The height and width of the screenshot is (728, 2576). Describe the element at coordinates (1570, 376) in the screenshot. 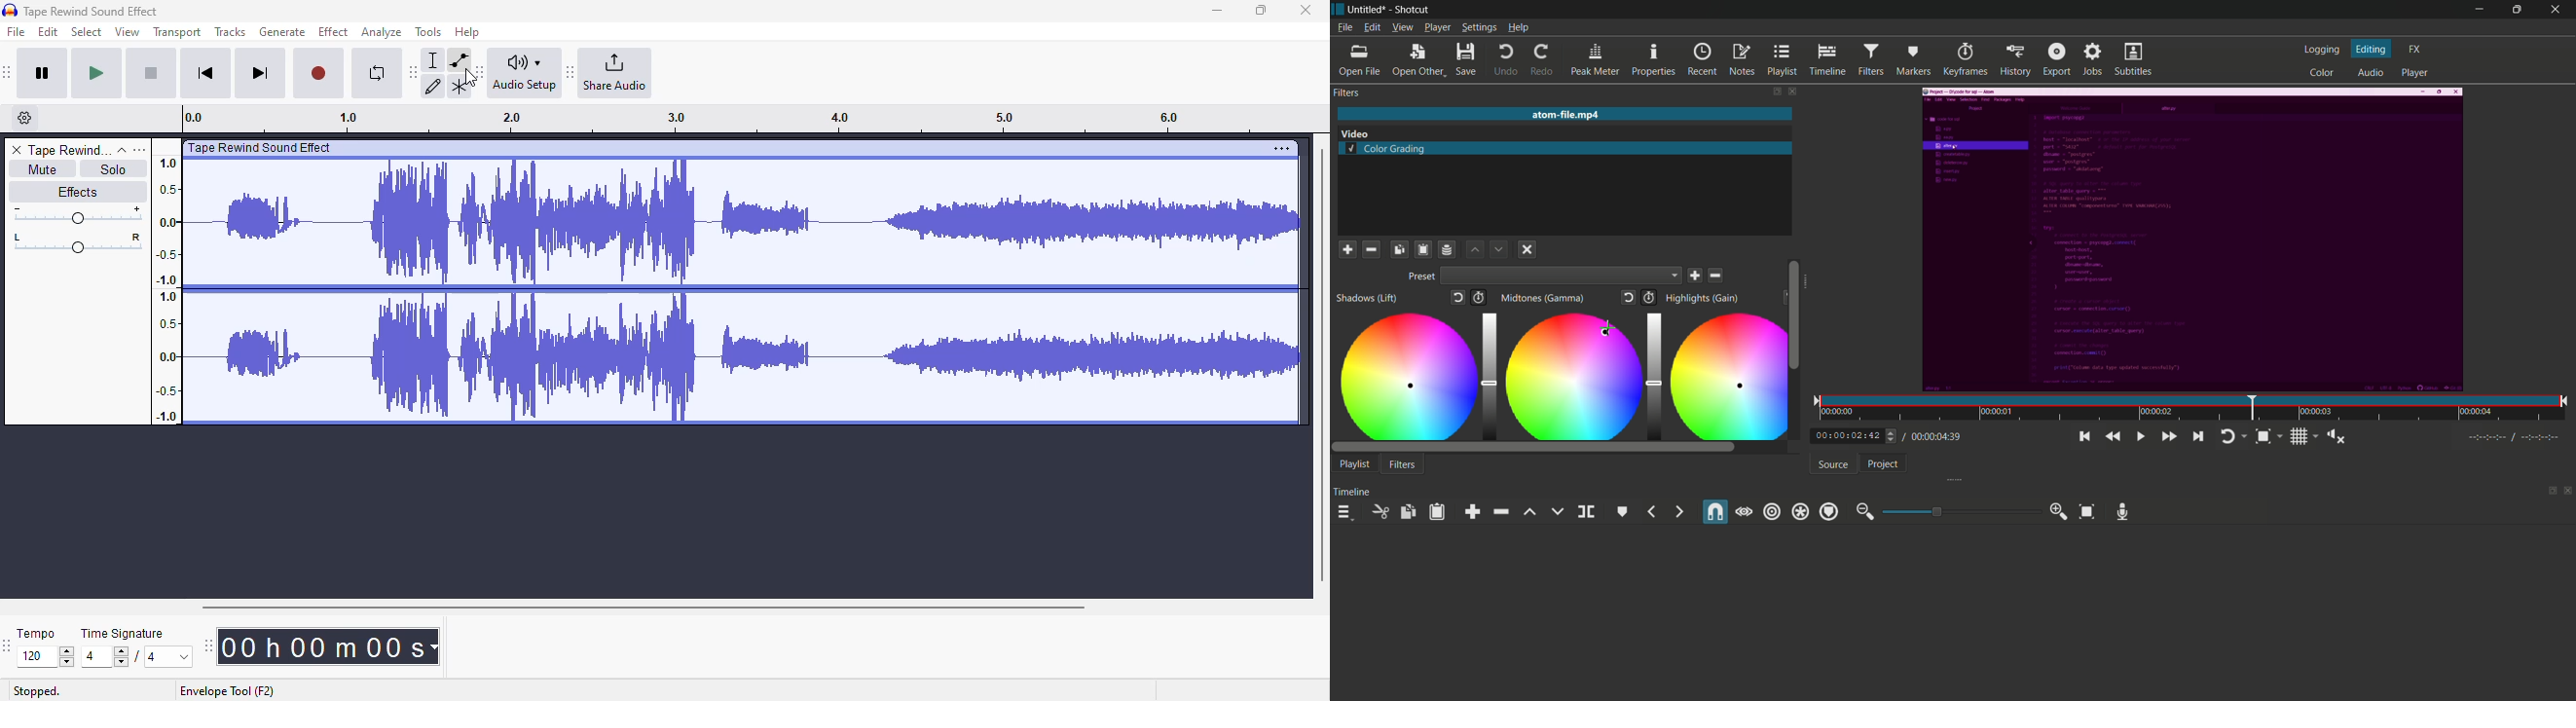

I see `adjustment circle` at that location.